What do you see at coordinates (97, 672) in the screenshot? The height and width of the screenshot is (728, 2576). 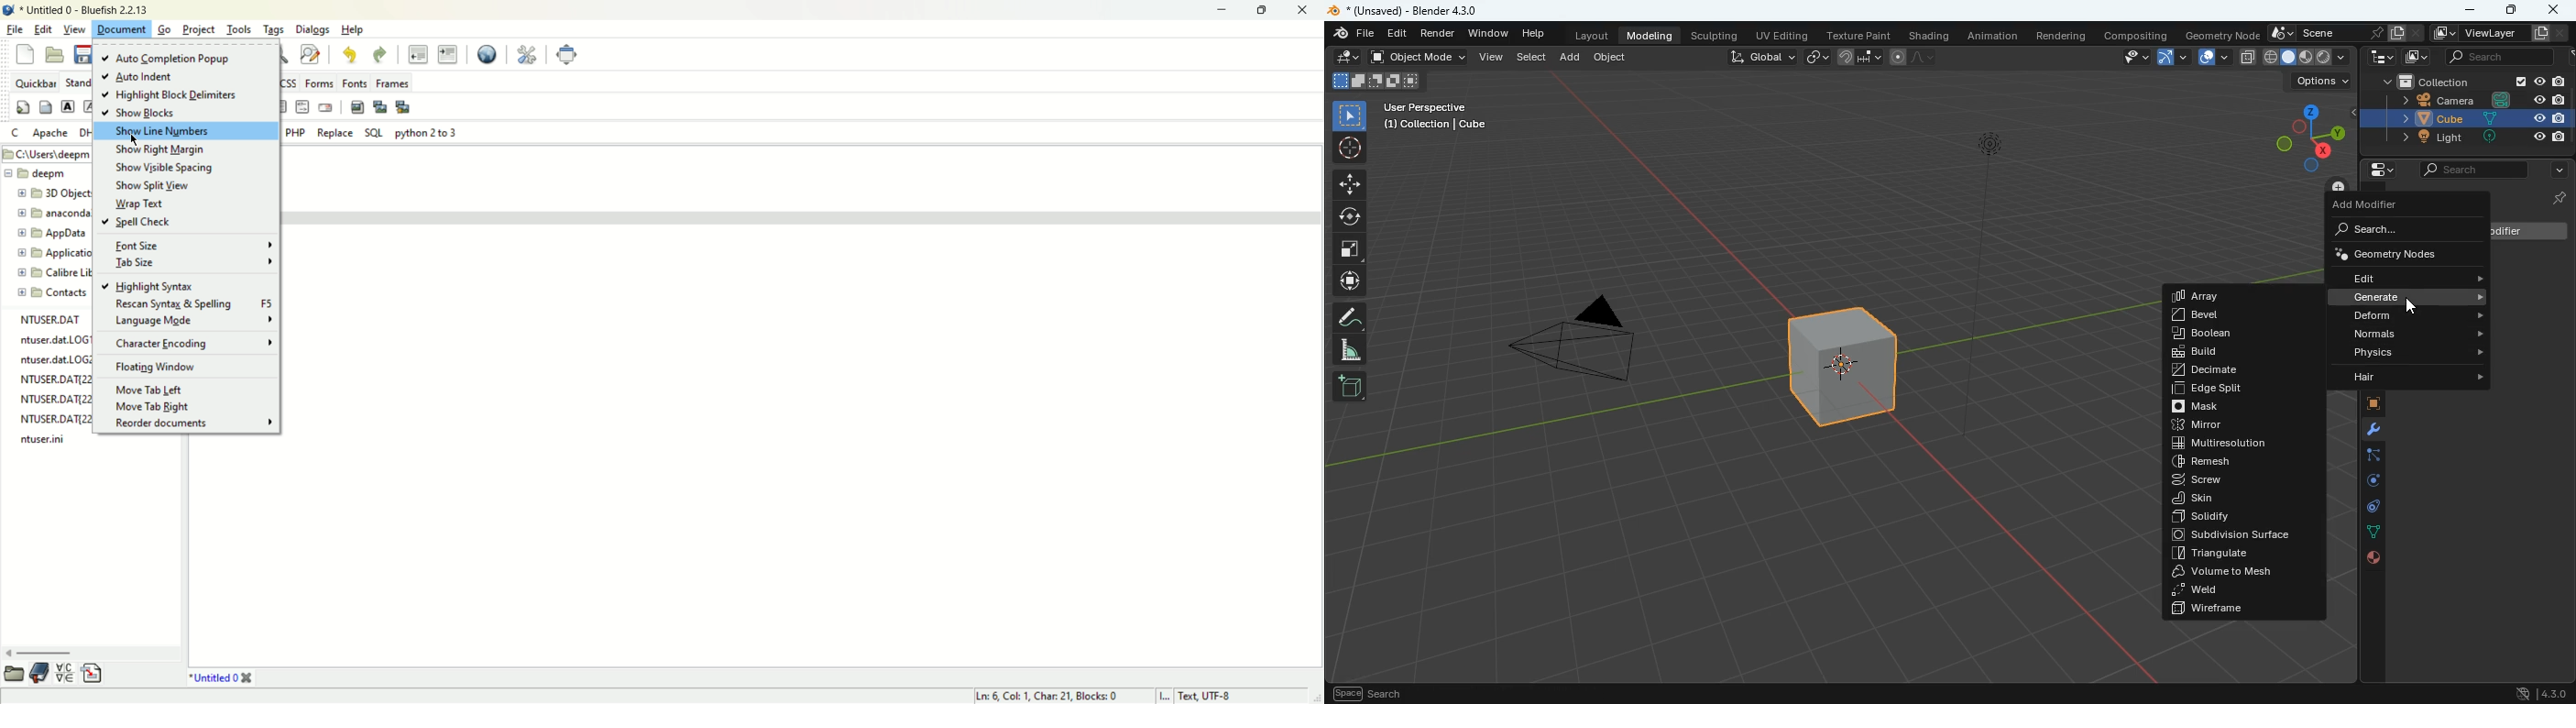 I see `insert file` at bounding box center [97, 672].